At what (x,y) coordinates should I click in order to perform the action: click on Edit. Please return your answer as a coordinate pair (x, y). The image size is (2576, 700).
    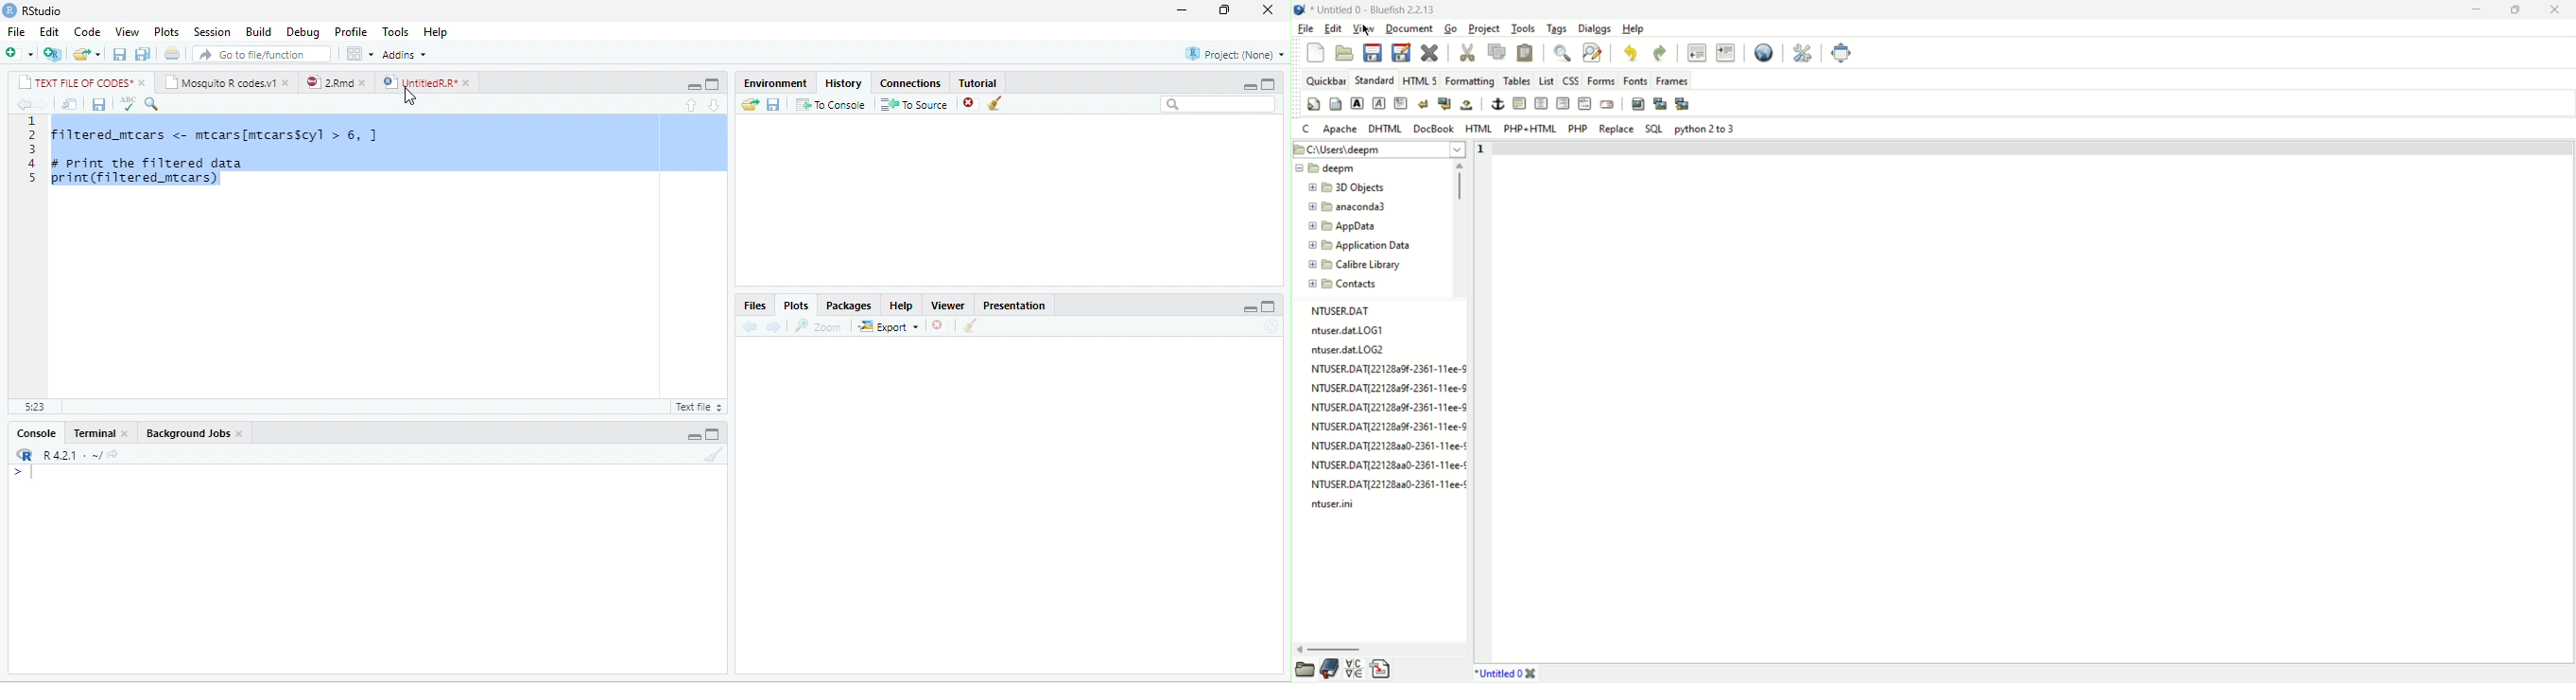
    Looking at the image, I should click on (49, 31).